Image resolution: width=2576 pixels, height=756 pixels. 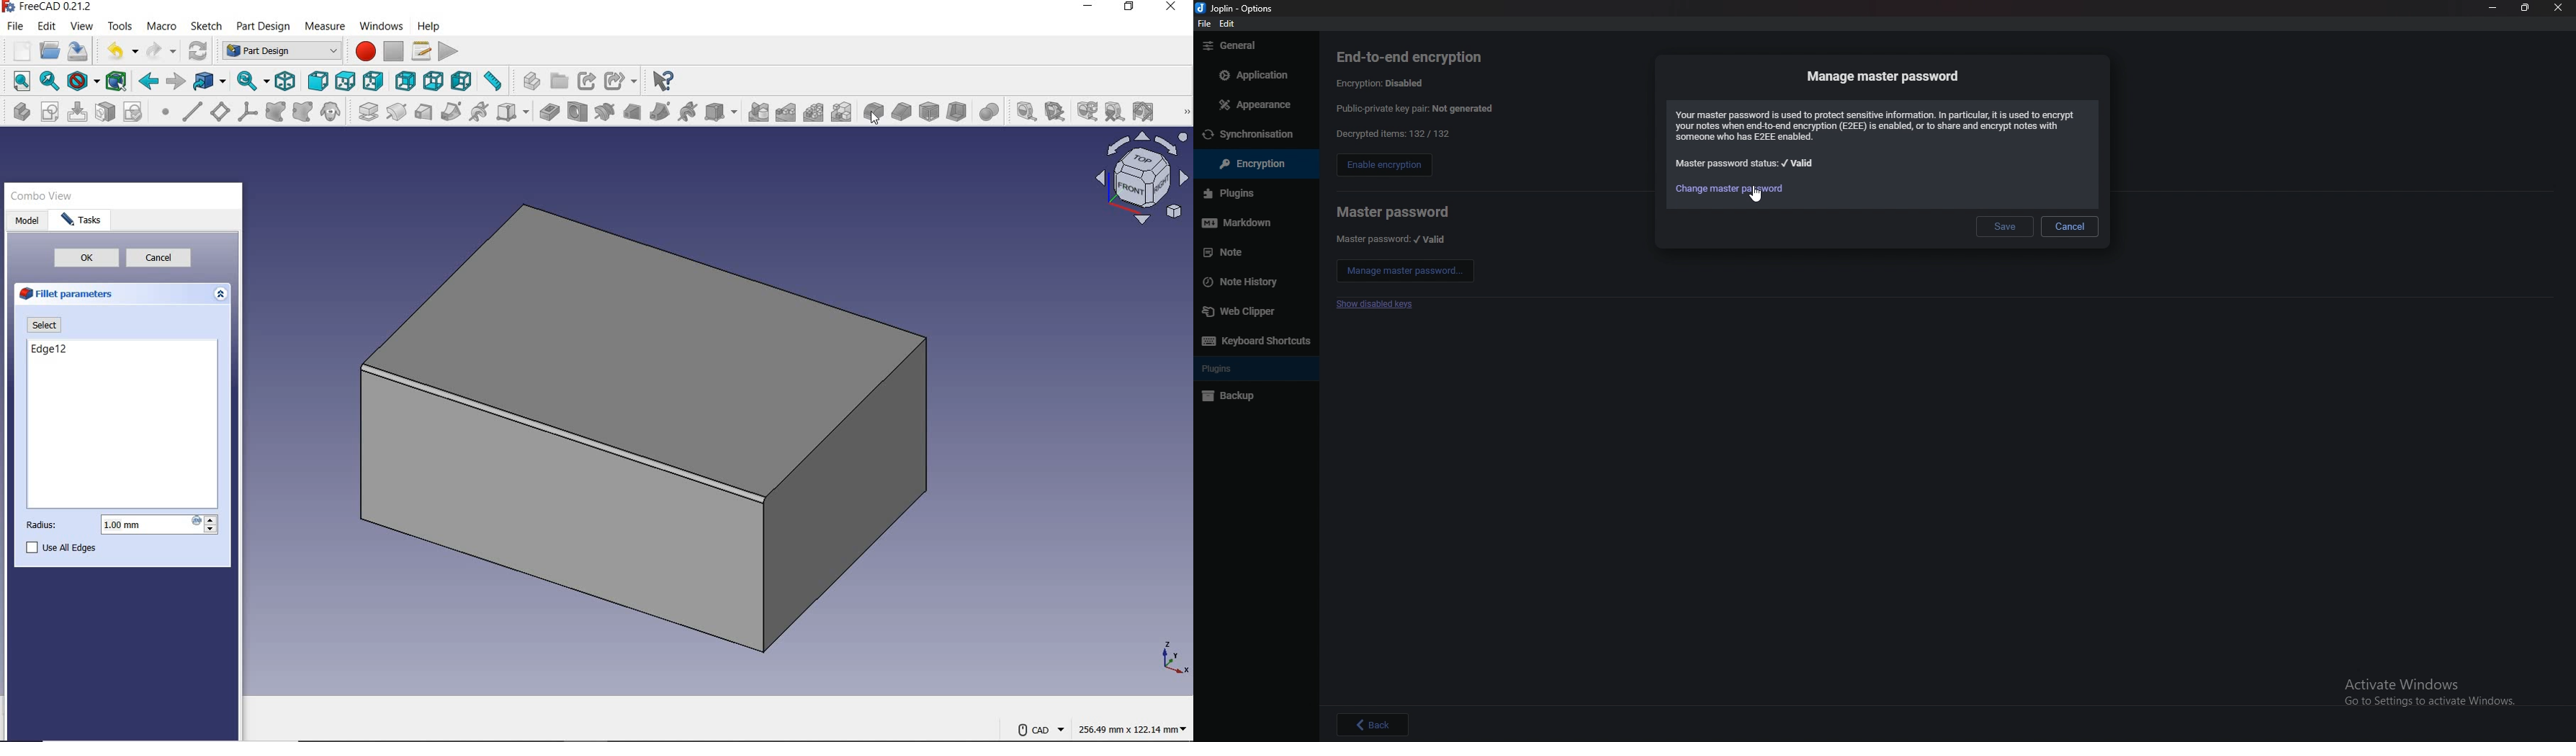 What do you see at coordinates (162, 112) in the screenshot?
I see `create a datum point` at bounding box center [162, 112].